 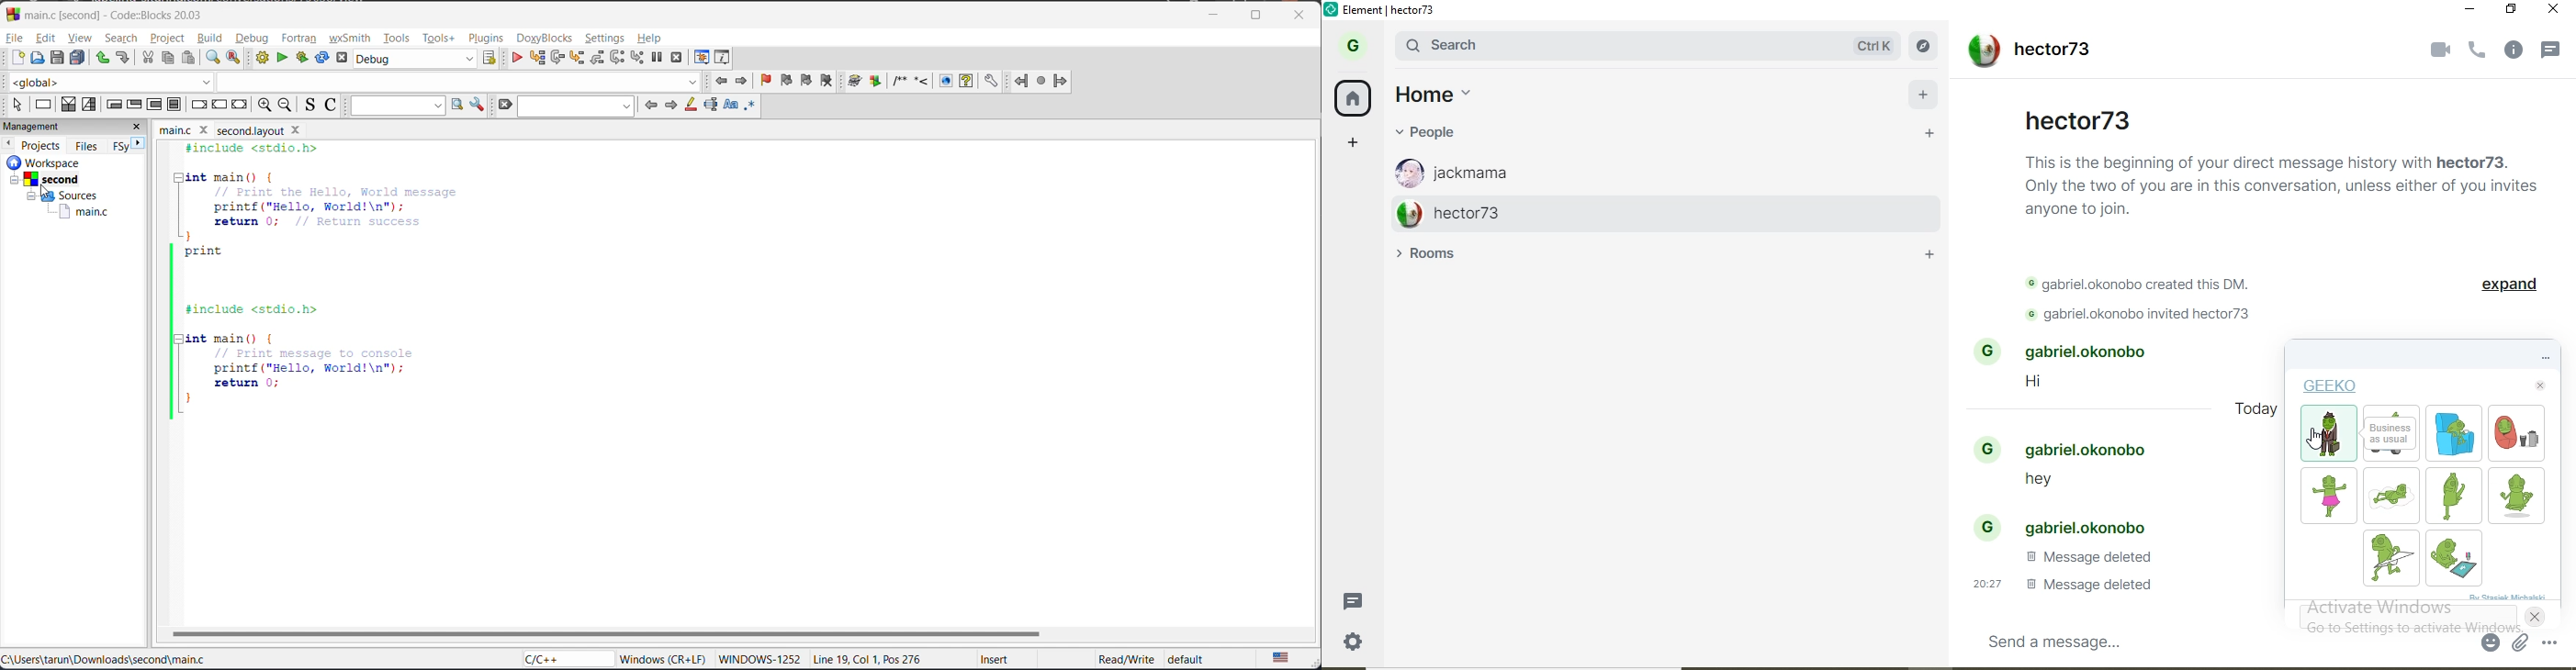 What do you see at coordinates (700, 59) in the screenshot?
I see `debugging windows` at bounding box center [700, 59].